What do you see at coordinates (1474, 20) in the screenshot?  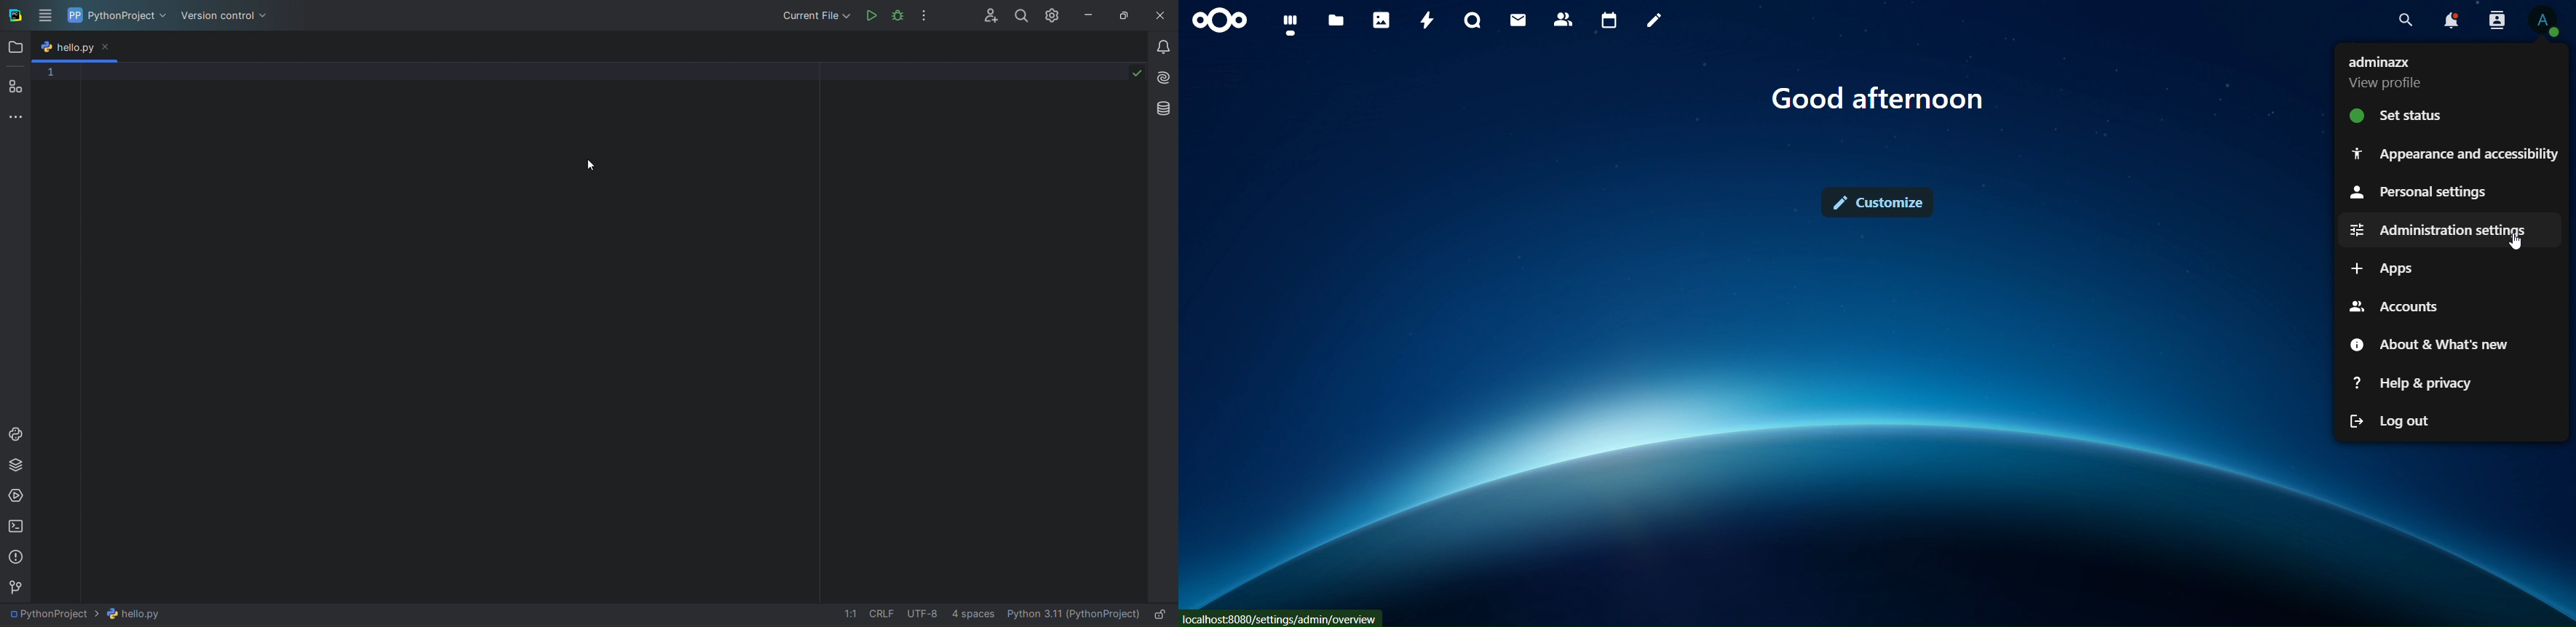 I see `talk` at bounding box center [1474, 20].